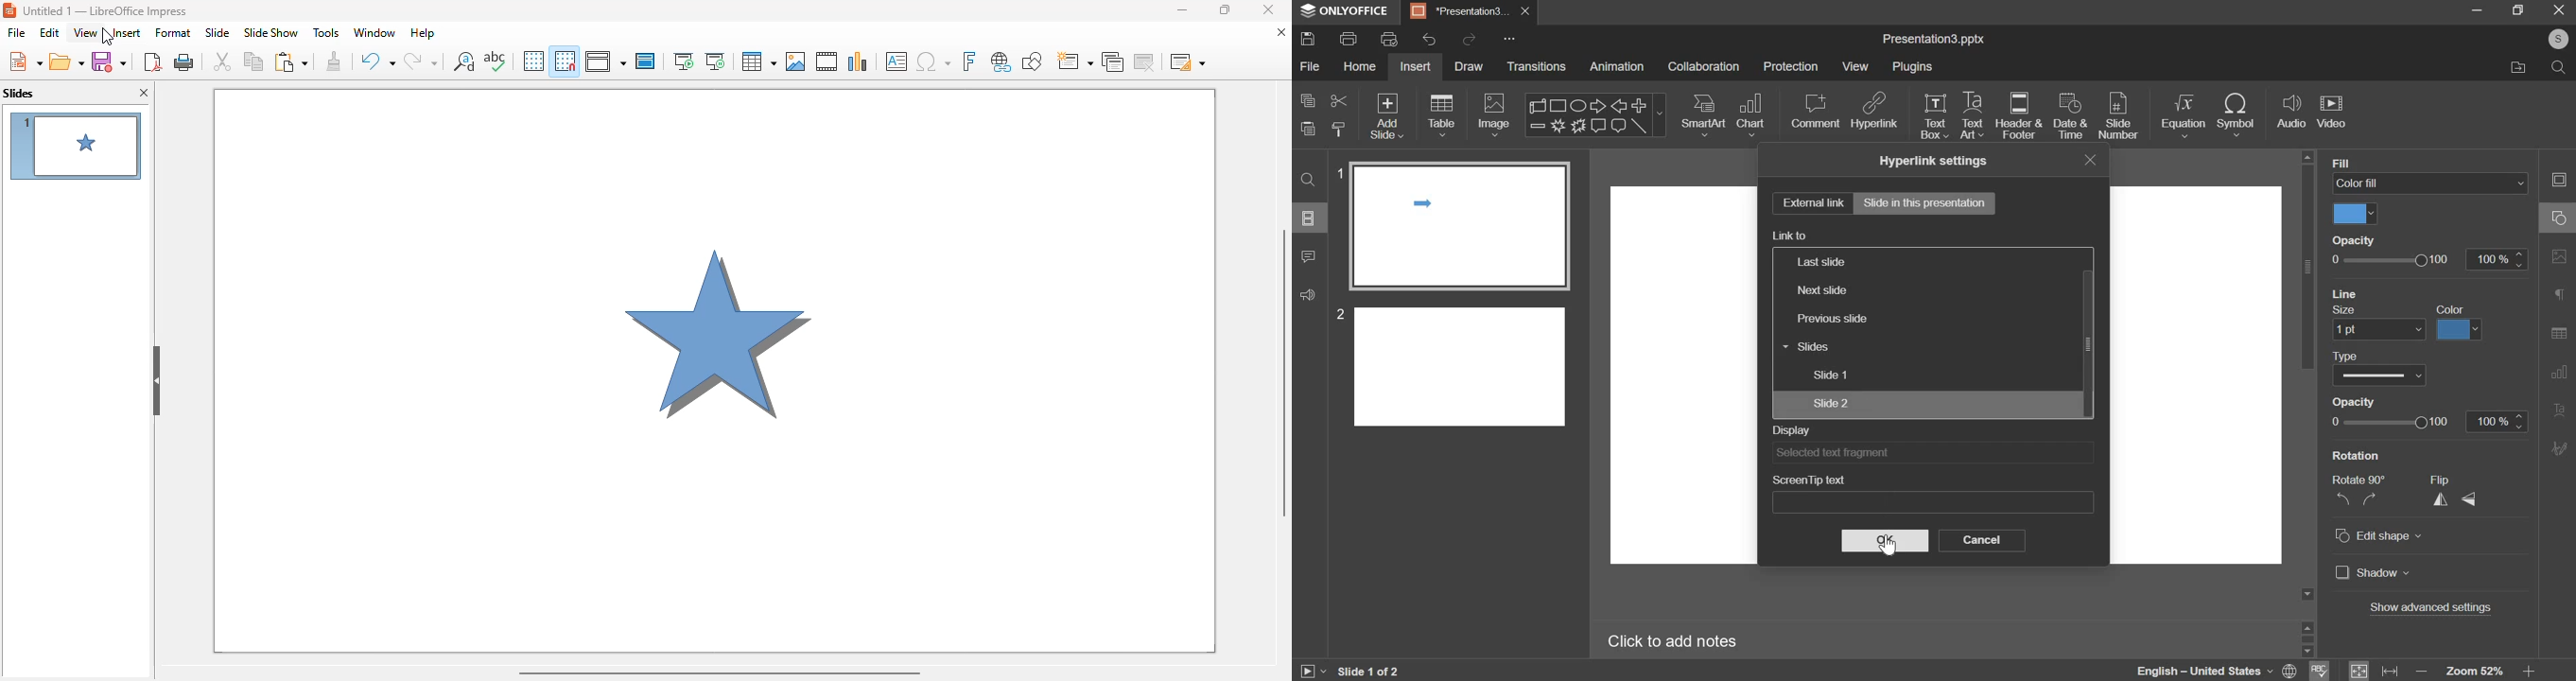 The height and width of the screenshot is (700, 2576). Describe the element at coordinates (2468, 499) in the screenshot. I see `flip vertically` at that location.